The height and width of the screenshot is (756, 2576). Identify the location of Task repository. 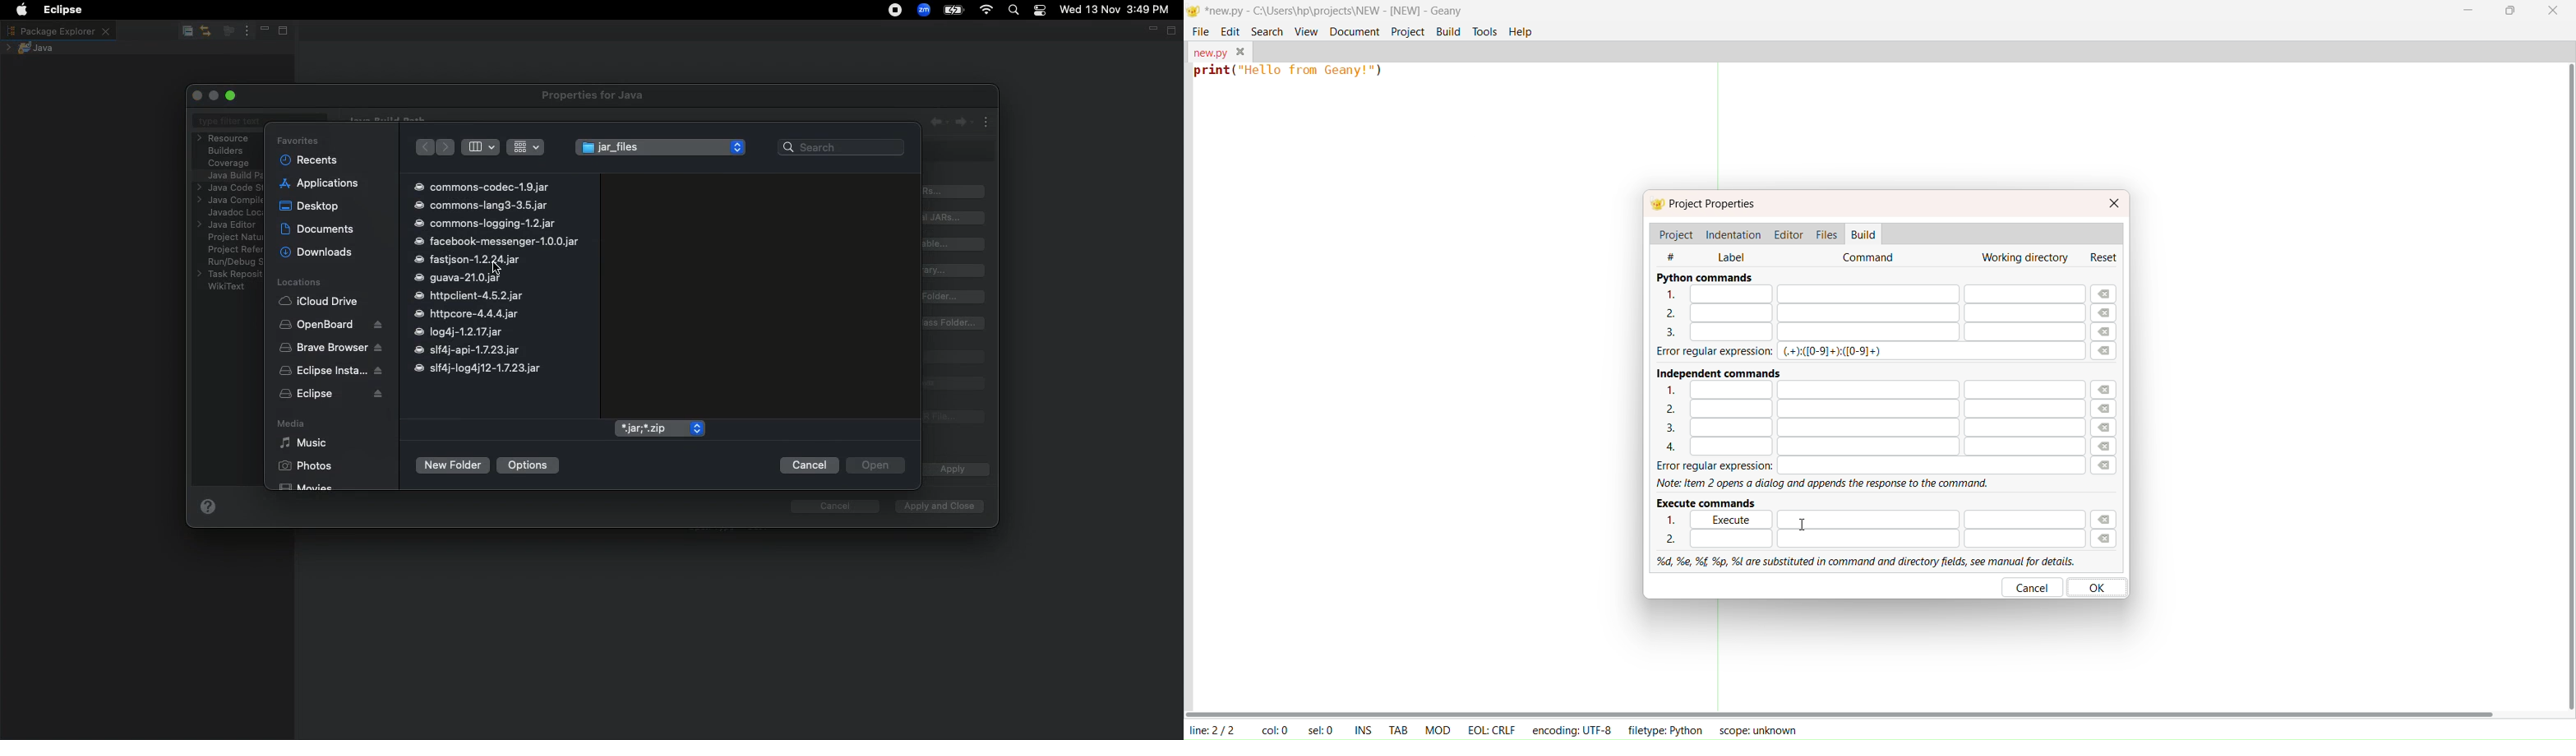
(230, 275).